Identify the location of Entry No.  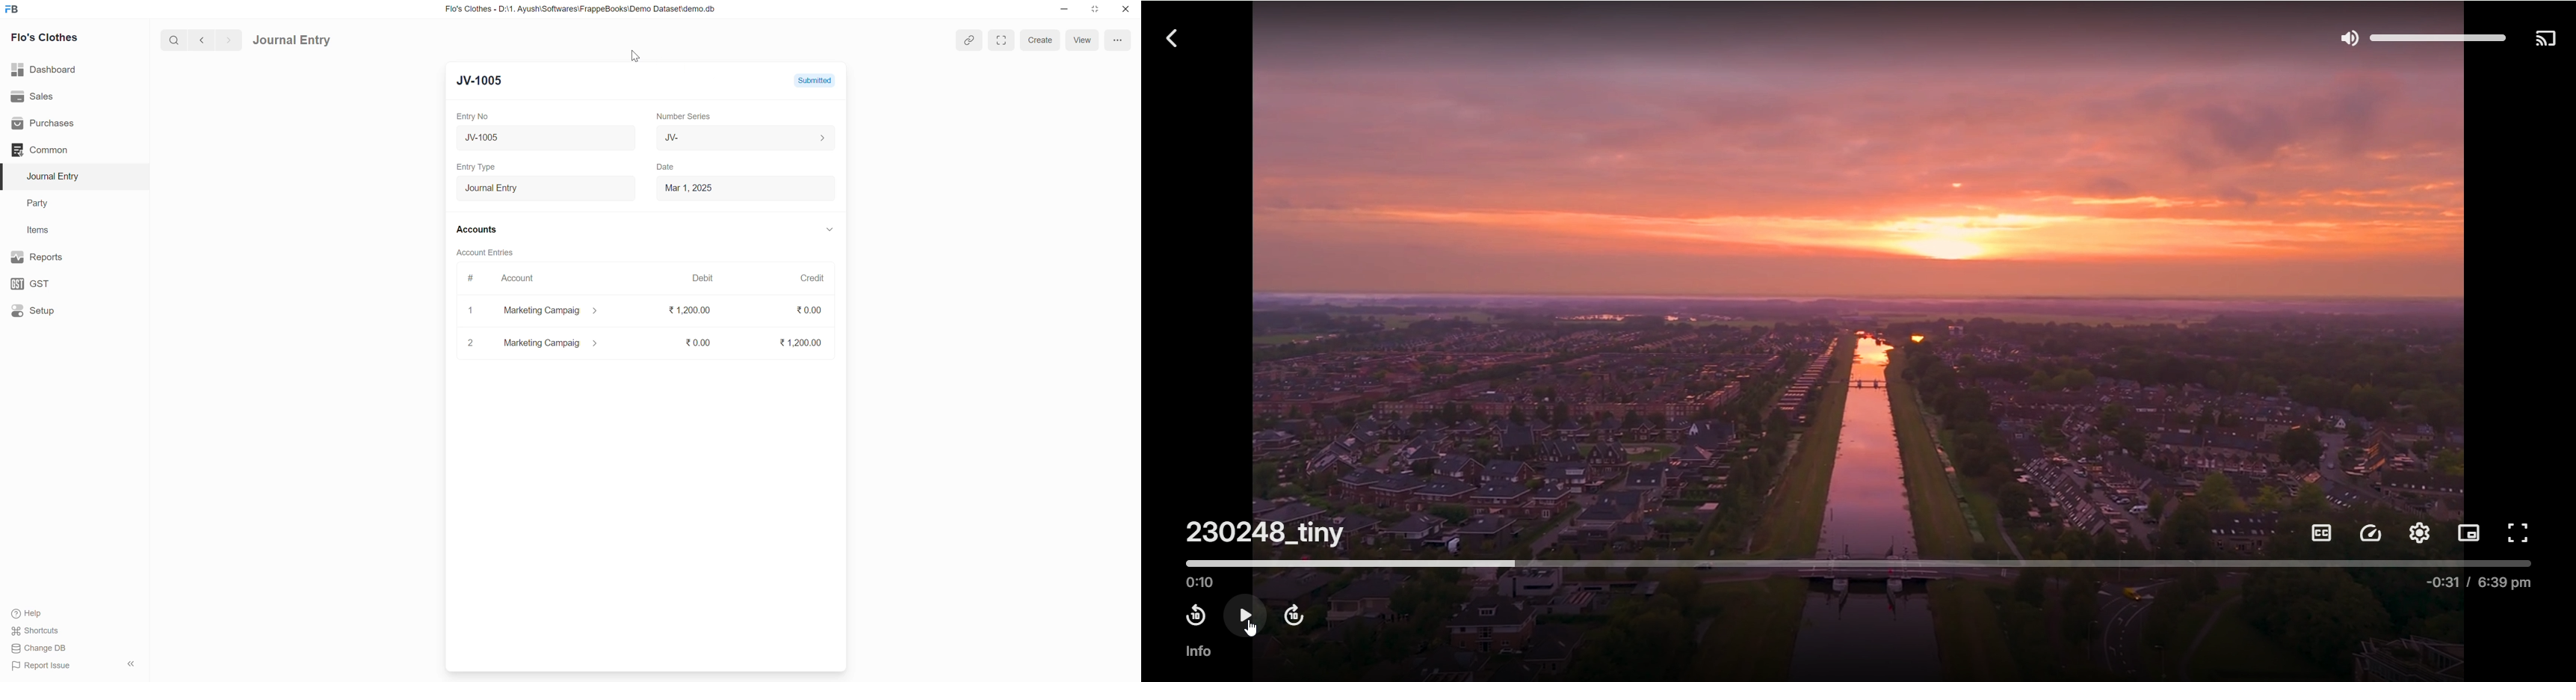
(475, 116).